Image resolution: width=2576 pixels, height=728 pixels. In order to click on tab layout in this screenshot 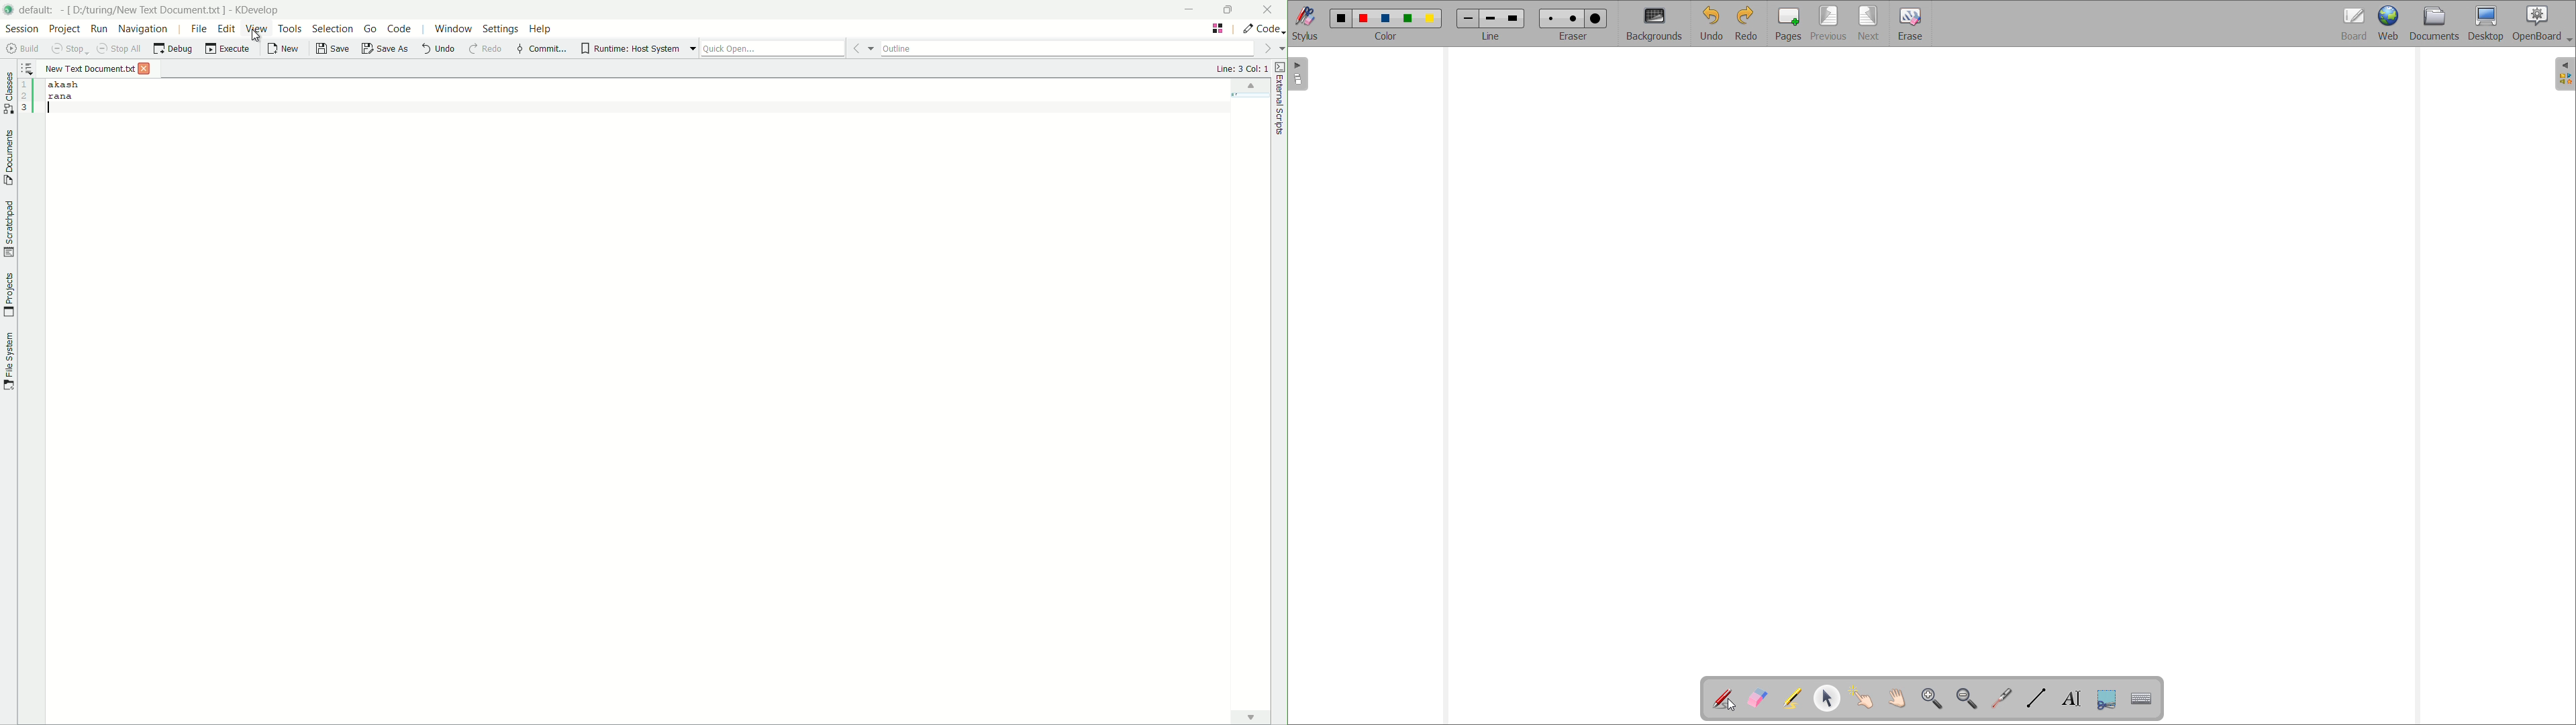, I will do `click(1219, 28)`.